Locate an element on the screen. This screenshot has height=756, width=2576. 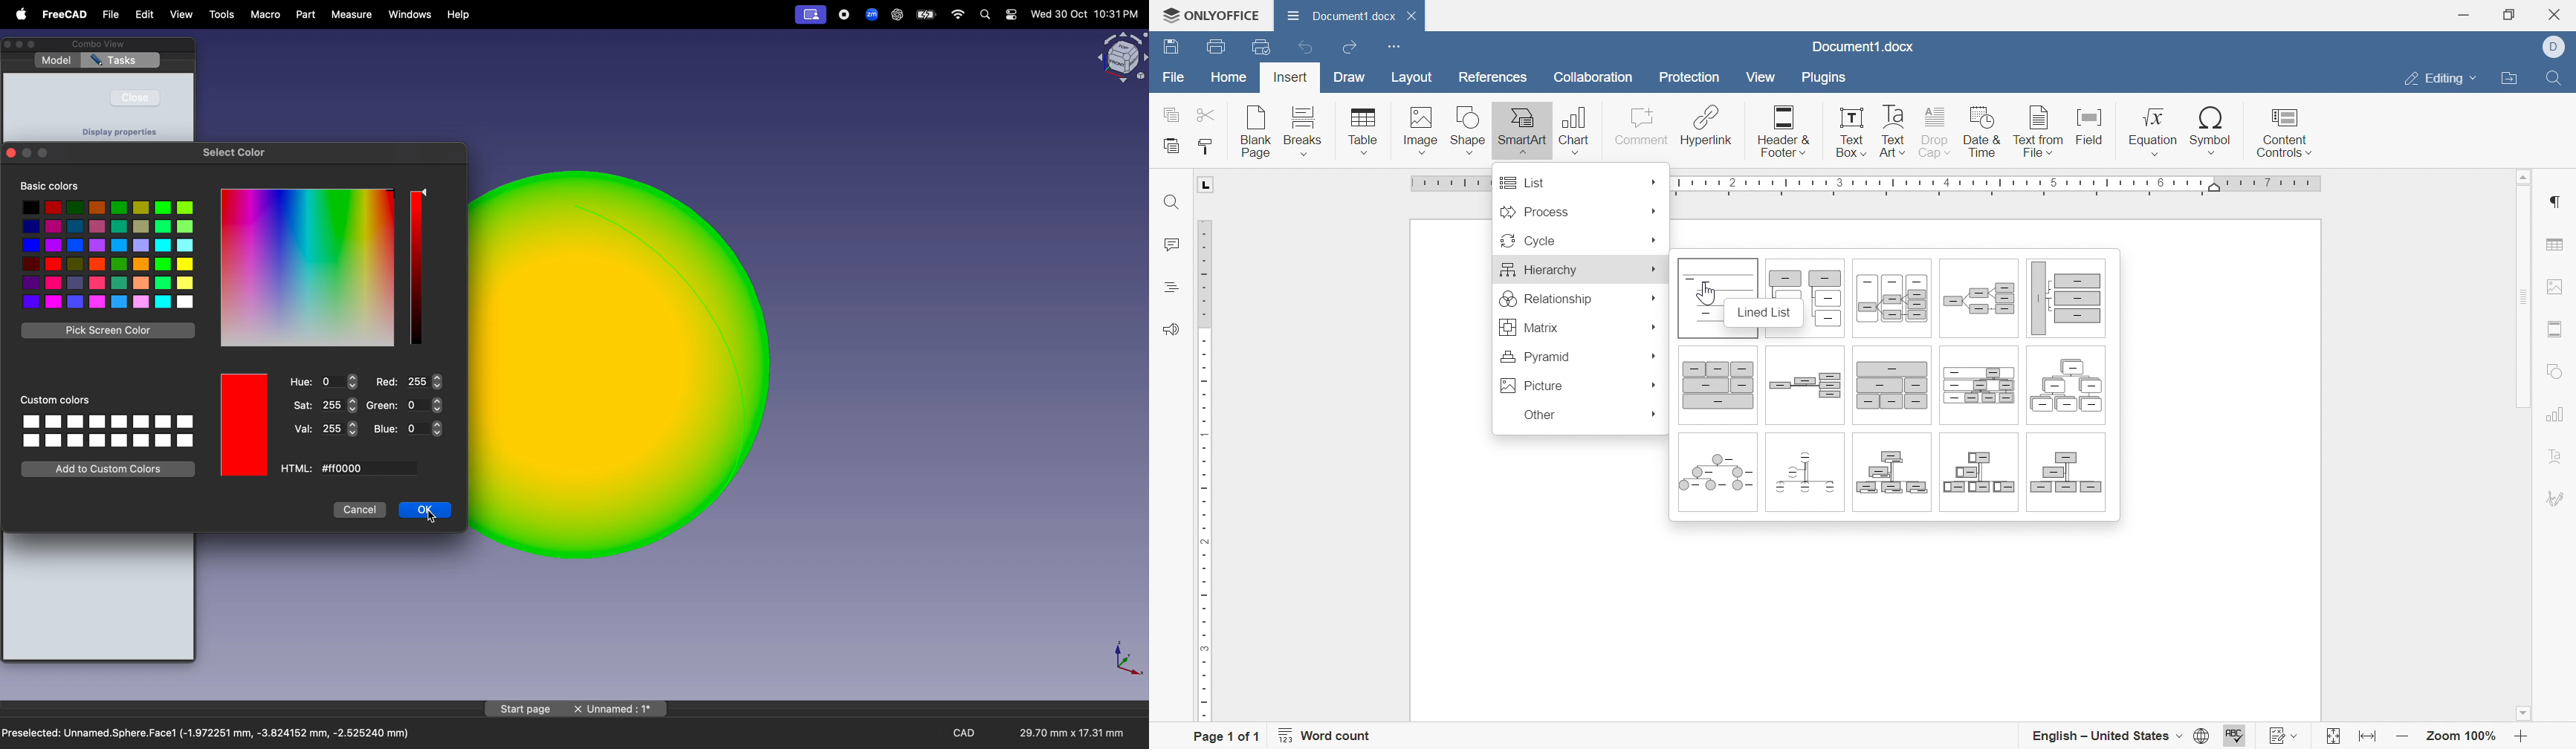
object view is located at coordinates (1121, 56).